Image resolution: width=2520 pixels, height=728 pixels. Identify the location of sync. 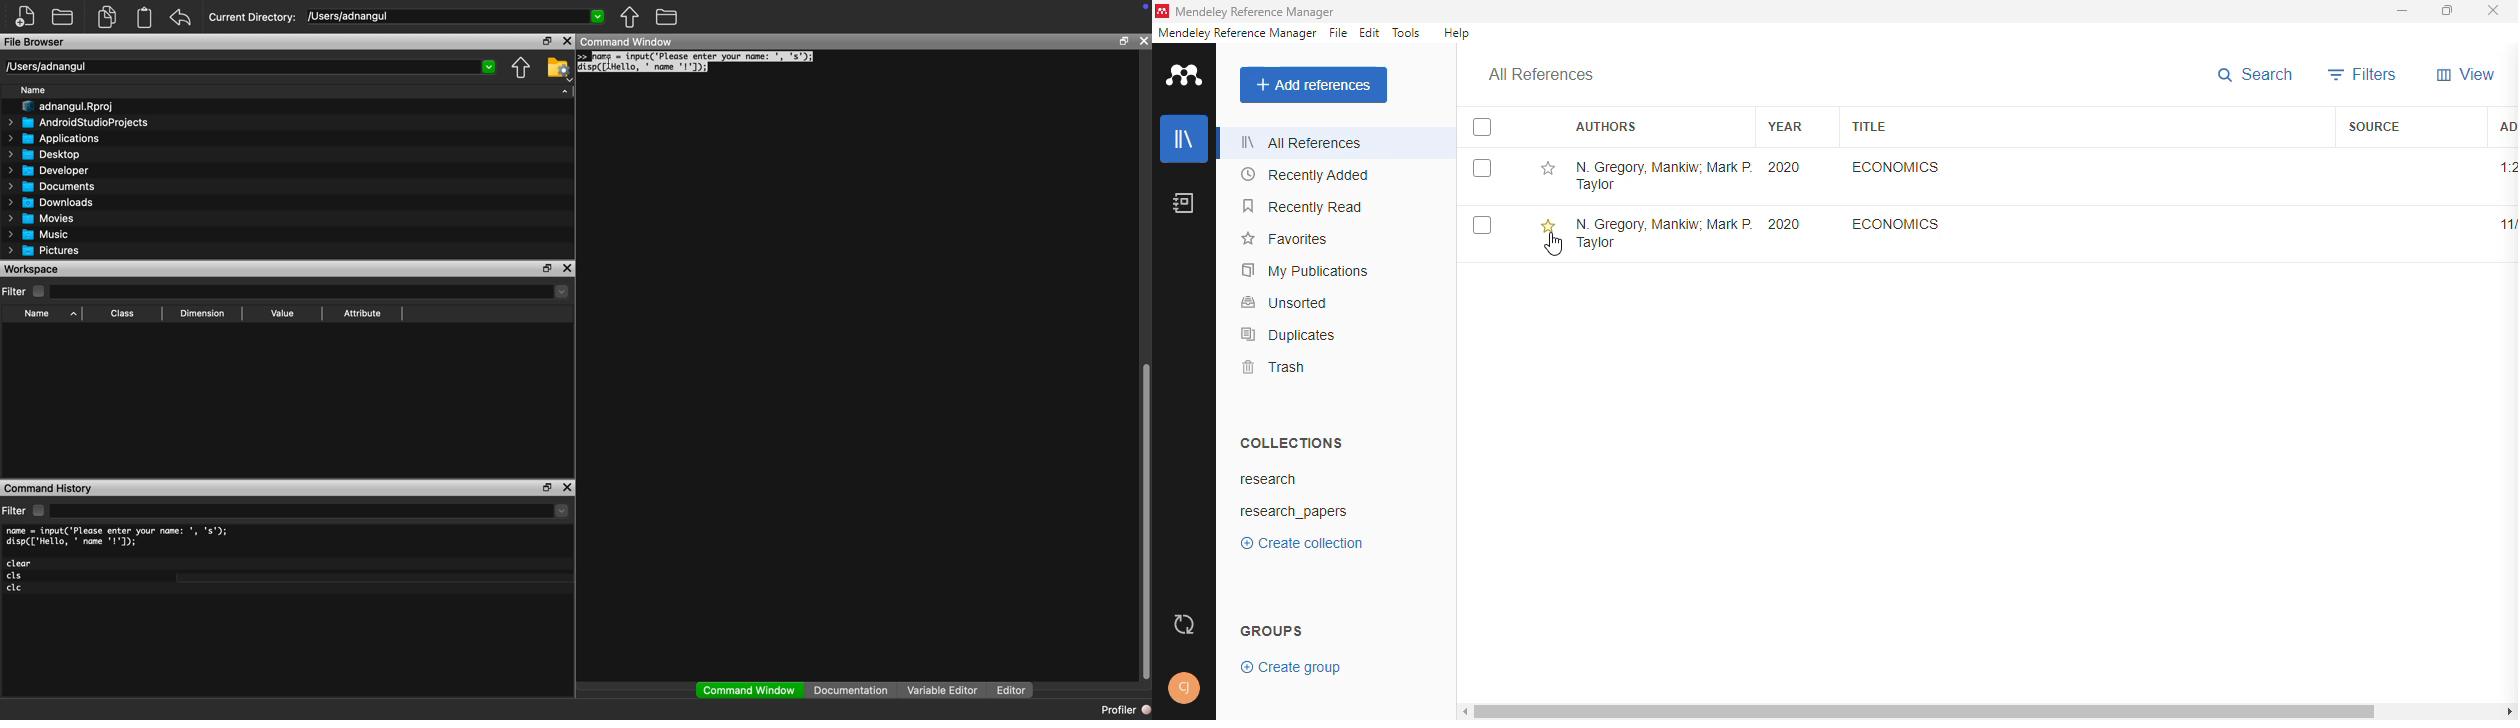
(1186, 623).